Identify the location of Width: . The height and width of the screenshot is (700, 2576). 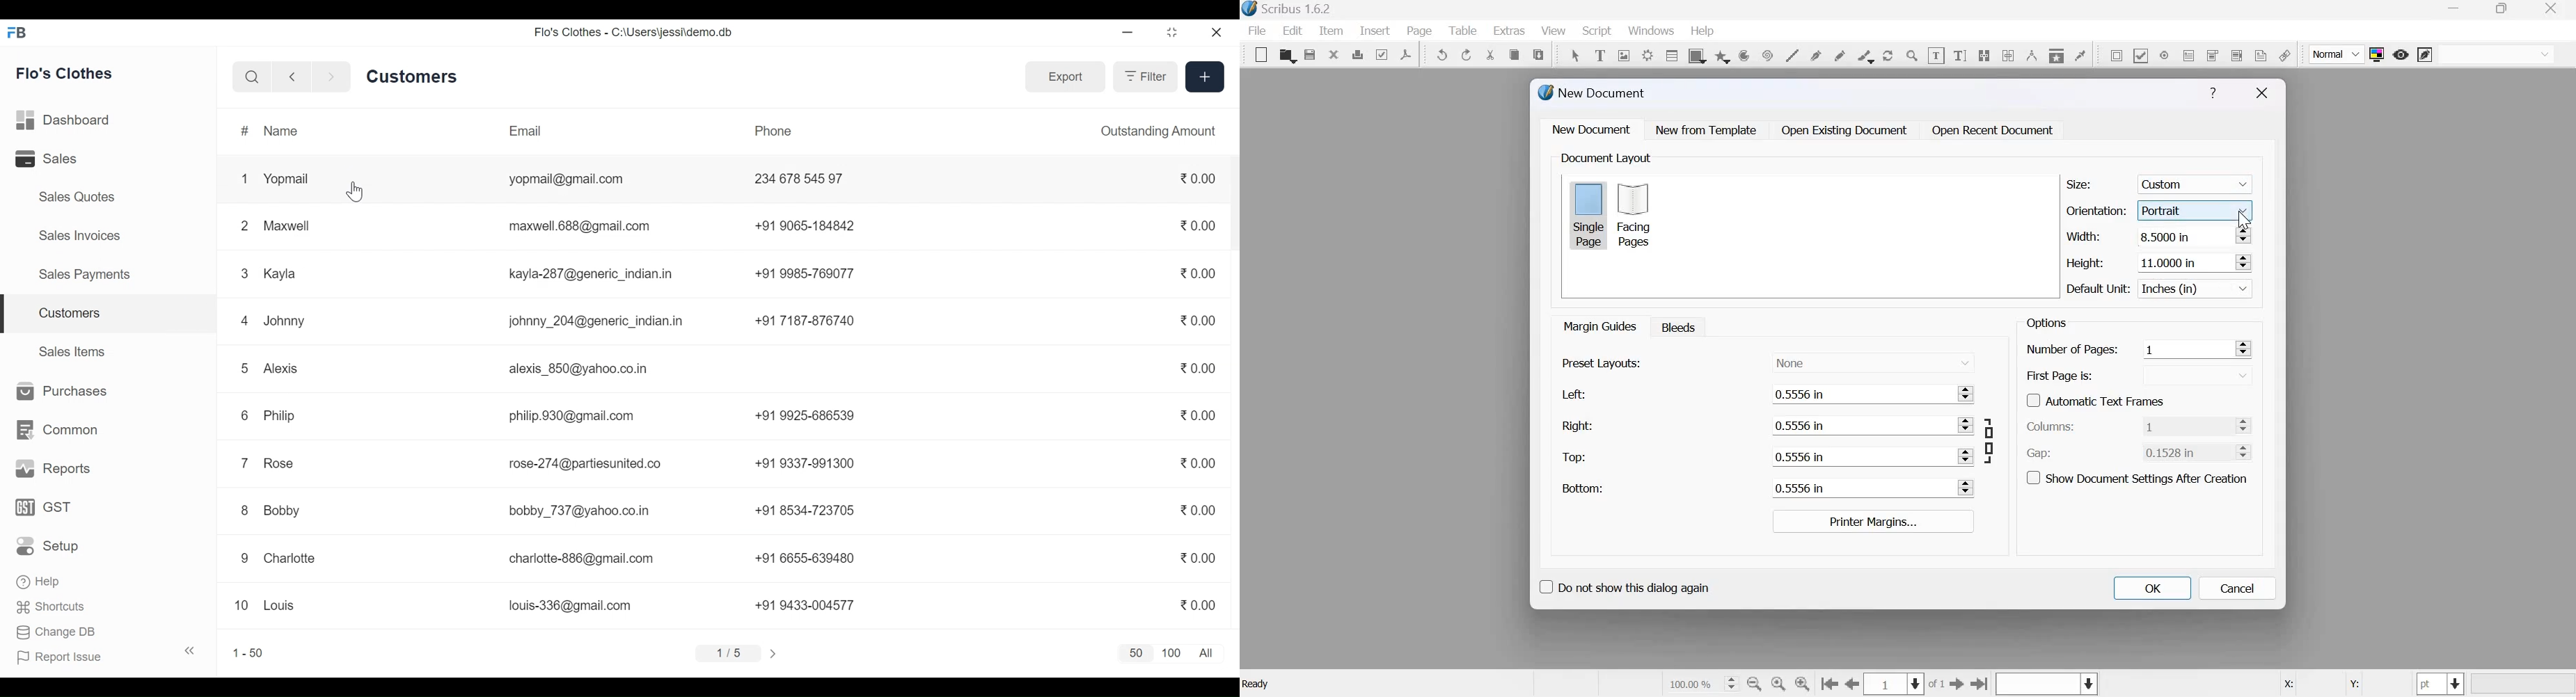
(2083, 236).